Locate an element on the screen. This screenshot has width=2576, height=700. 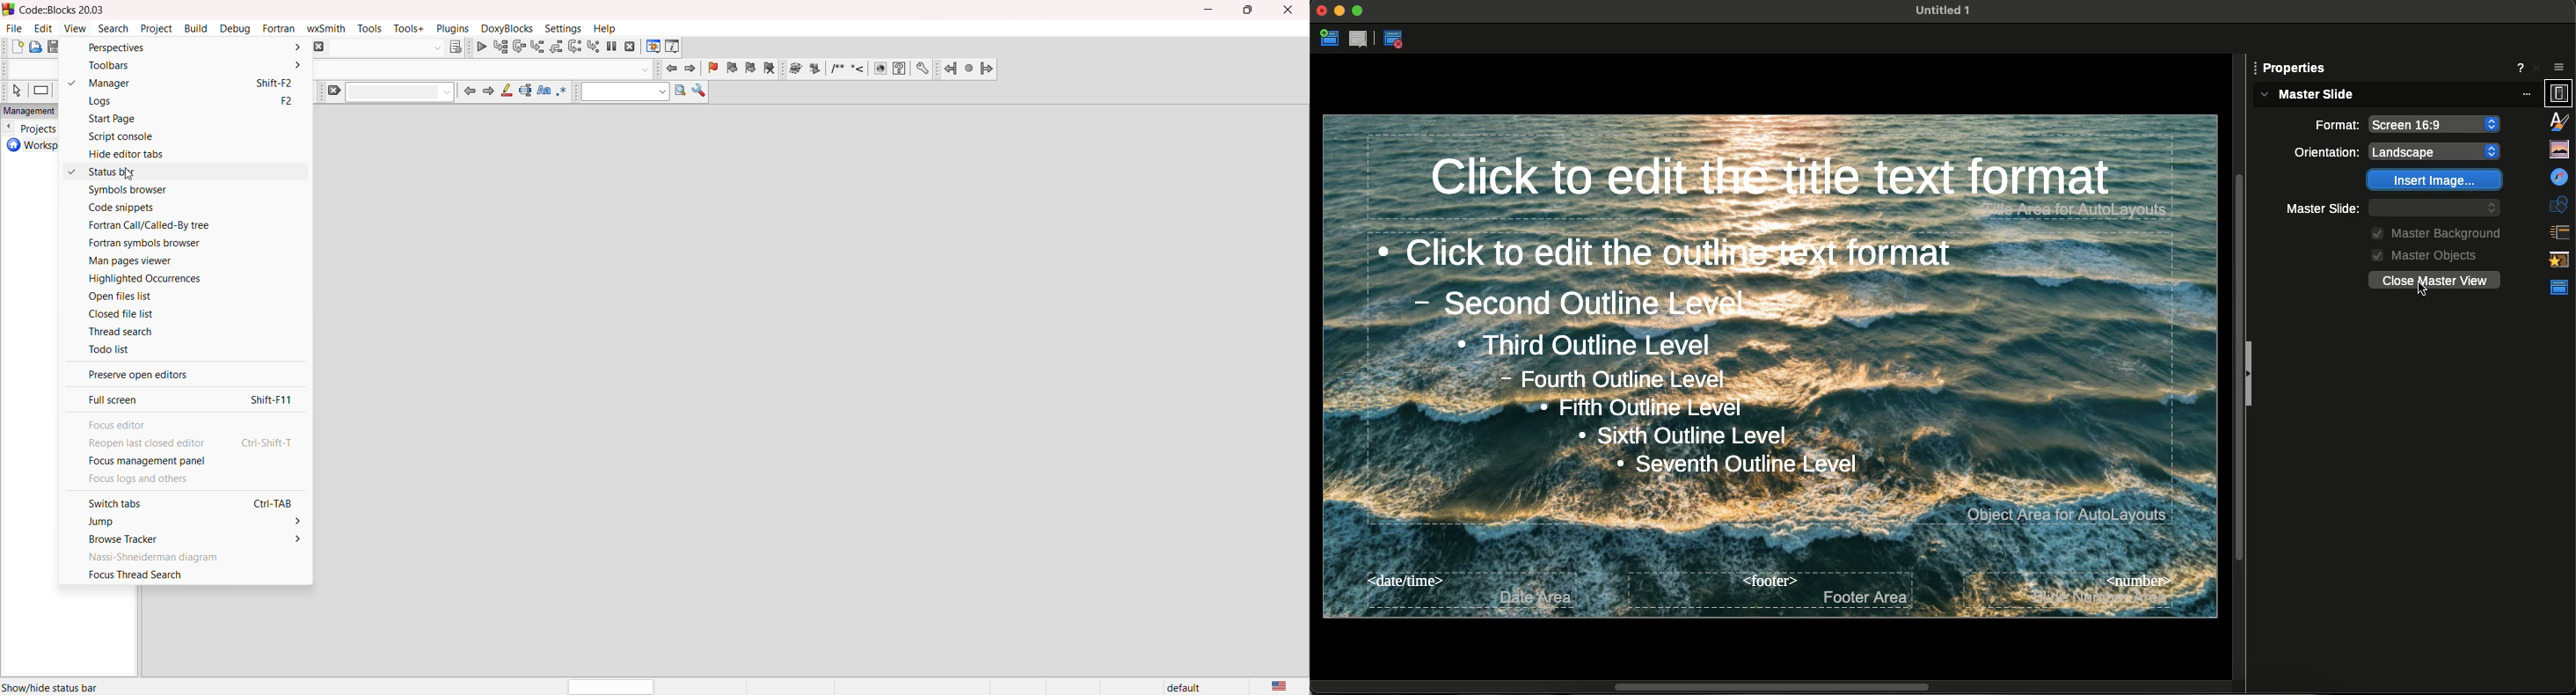
focus thread search is located at coordinates (185, 578).